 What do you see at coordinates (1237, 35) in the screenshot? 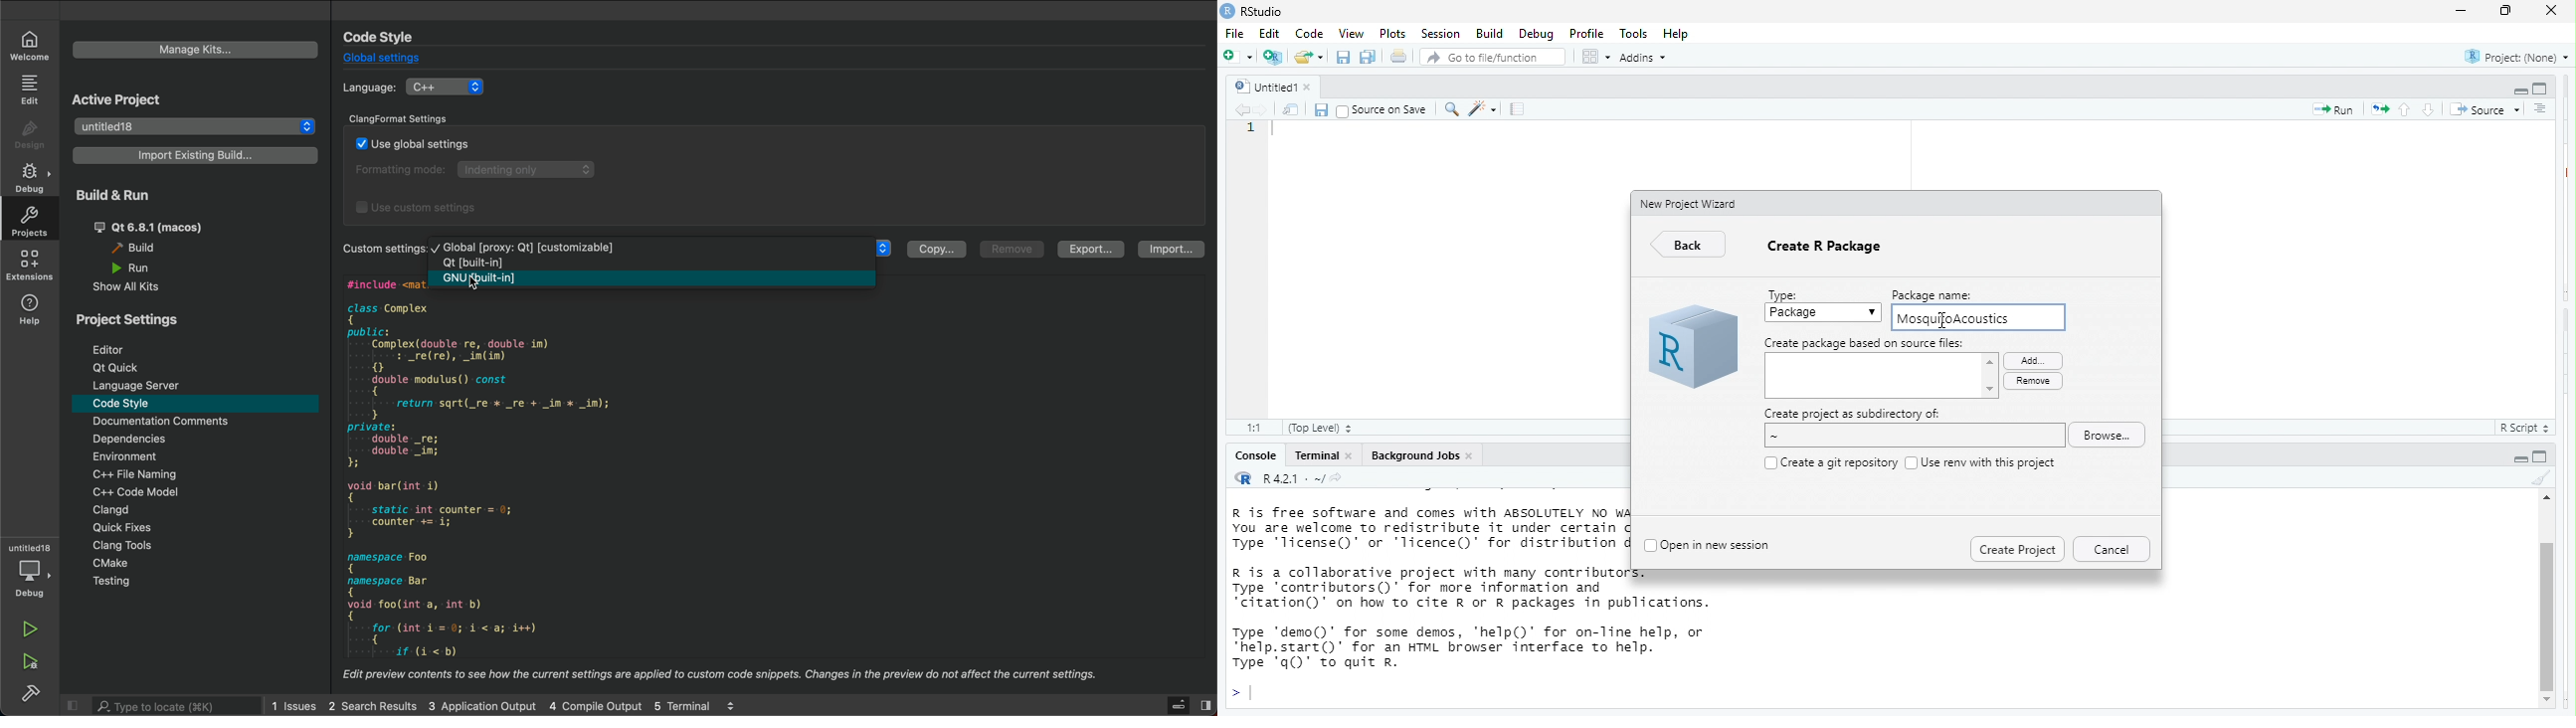
I see `file` at bounding box center [1237, 35].